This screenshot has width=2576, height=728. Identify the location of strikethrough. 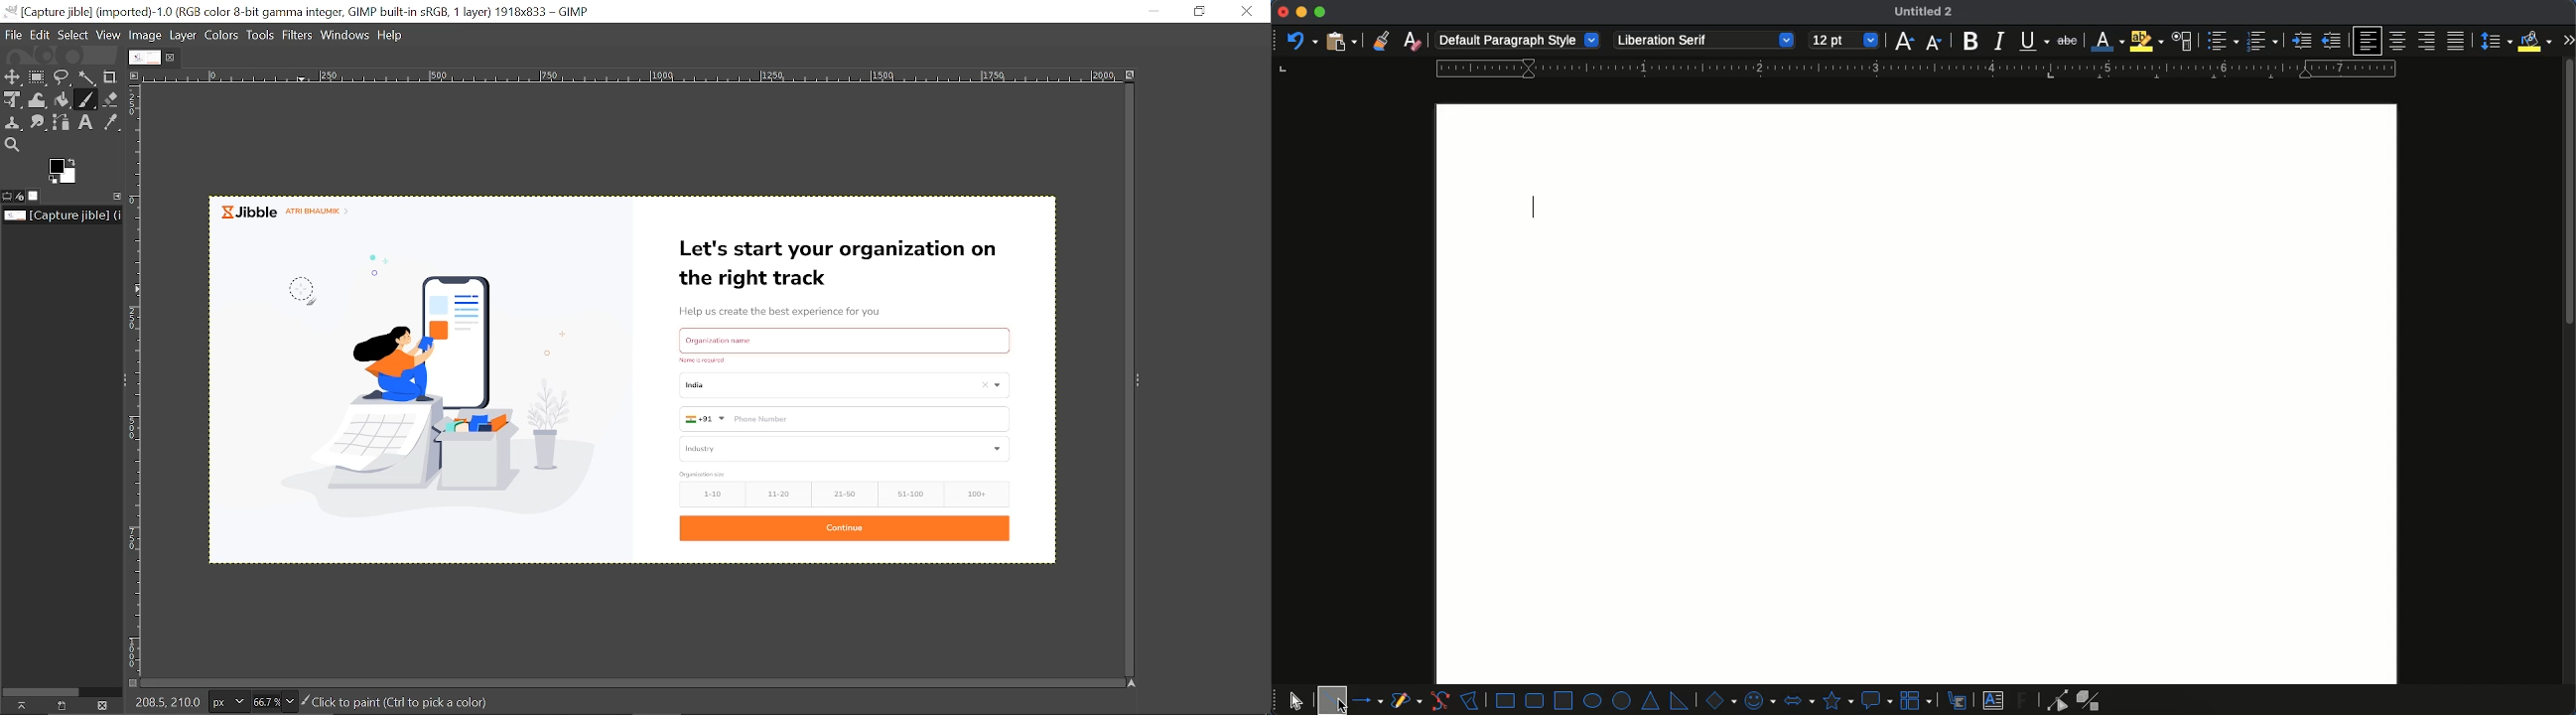
(2072, 41).